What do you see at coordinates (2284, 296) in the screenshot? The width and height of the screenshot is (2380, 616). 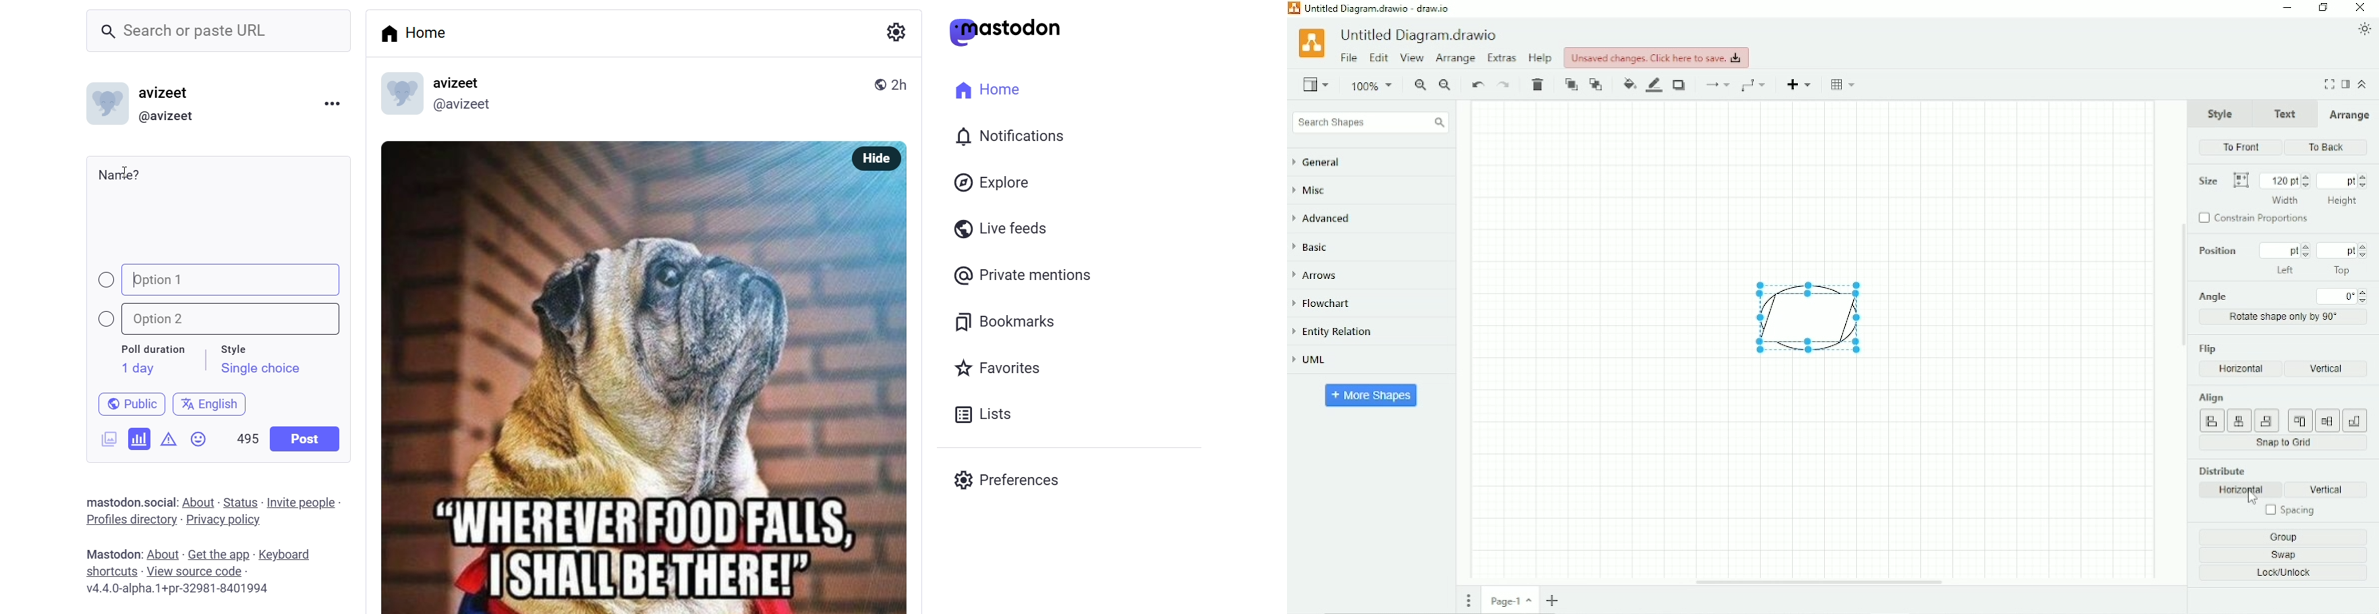 I see `Angle` at bounding box center [2284, 296].